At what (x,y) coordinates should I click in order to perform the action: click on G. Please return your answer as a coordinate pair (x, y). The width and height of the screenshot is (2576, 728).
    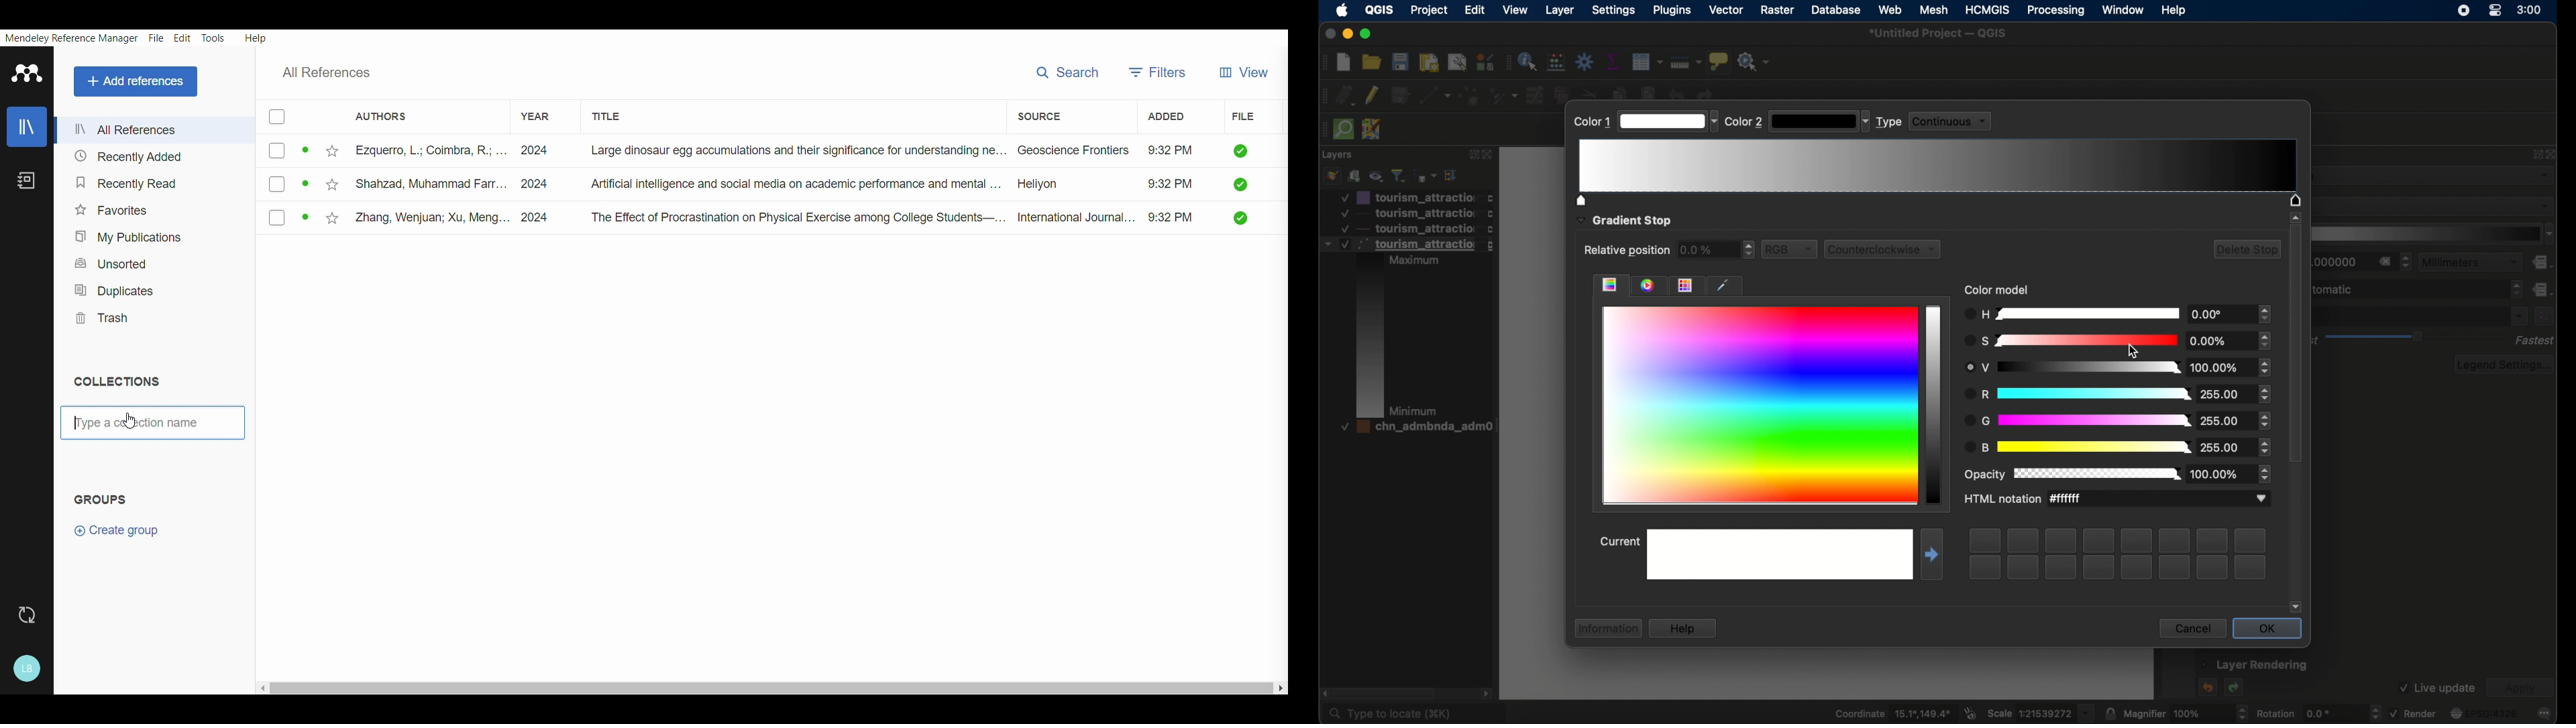
    Looking at the image, I should click on (2115, 421).